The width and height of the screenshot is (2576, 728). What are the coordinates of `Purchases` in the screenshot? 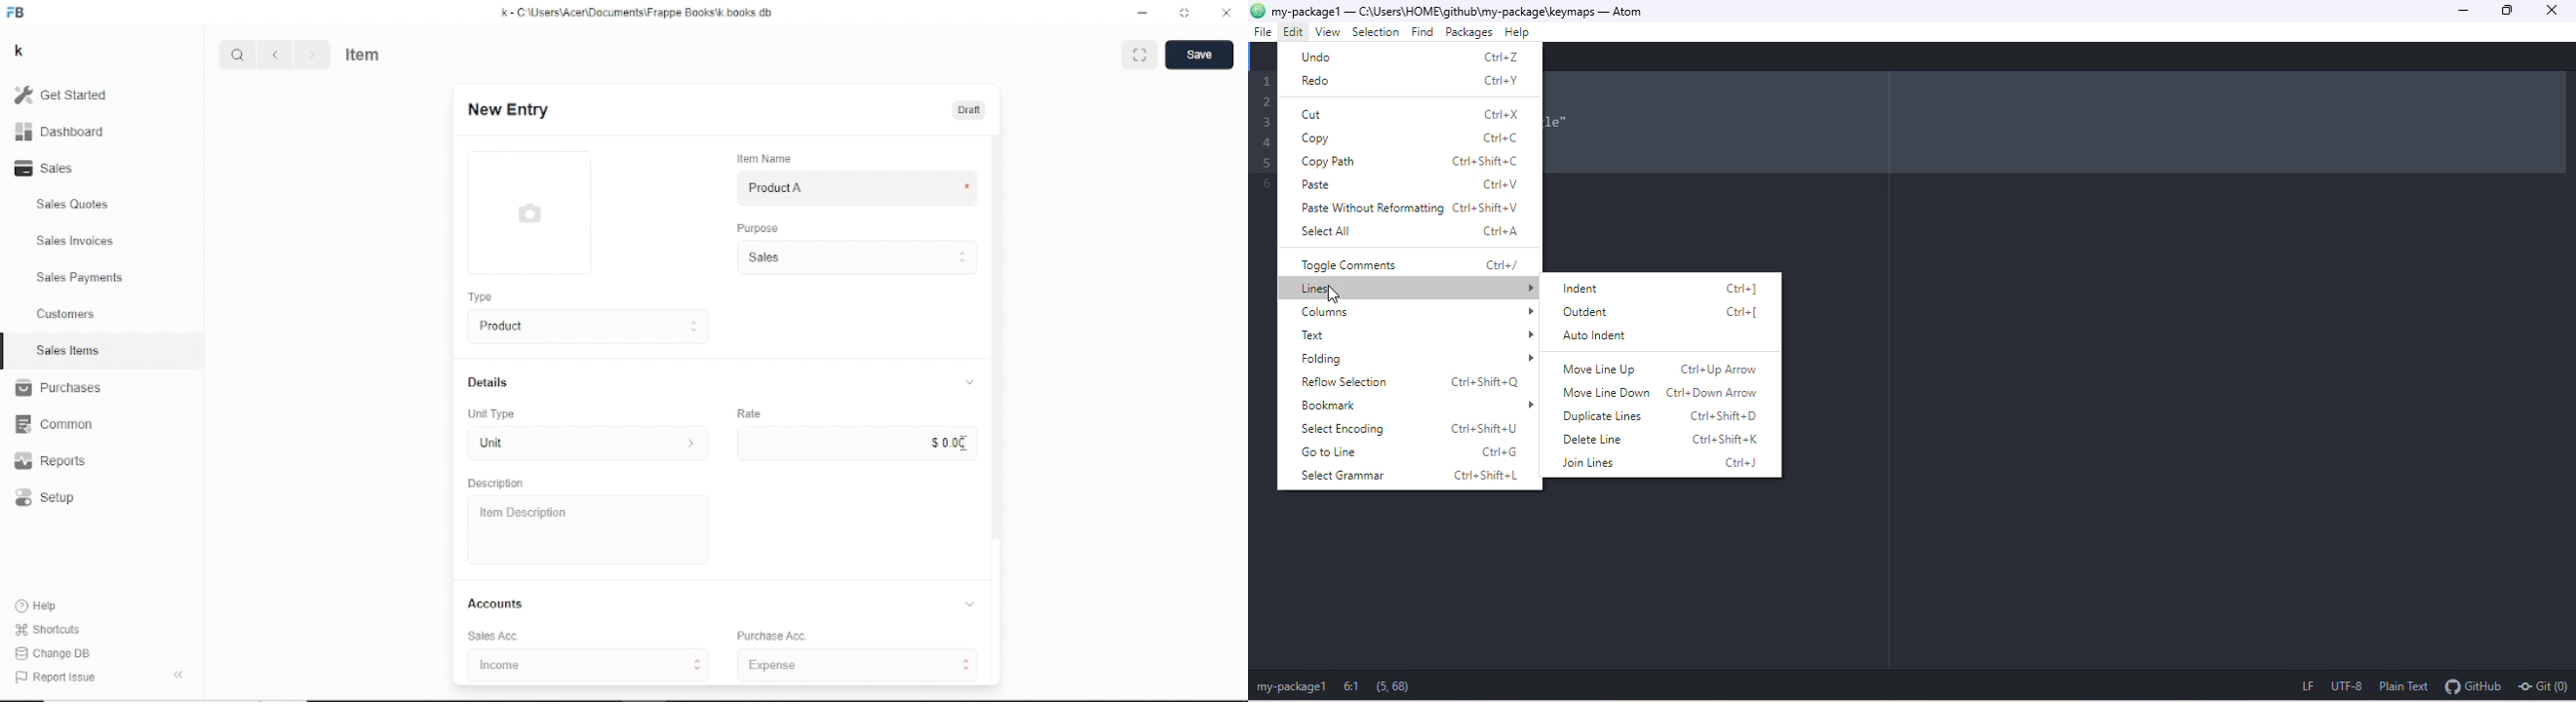 It's located at (58, 387).